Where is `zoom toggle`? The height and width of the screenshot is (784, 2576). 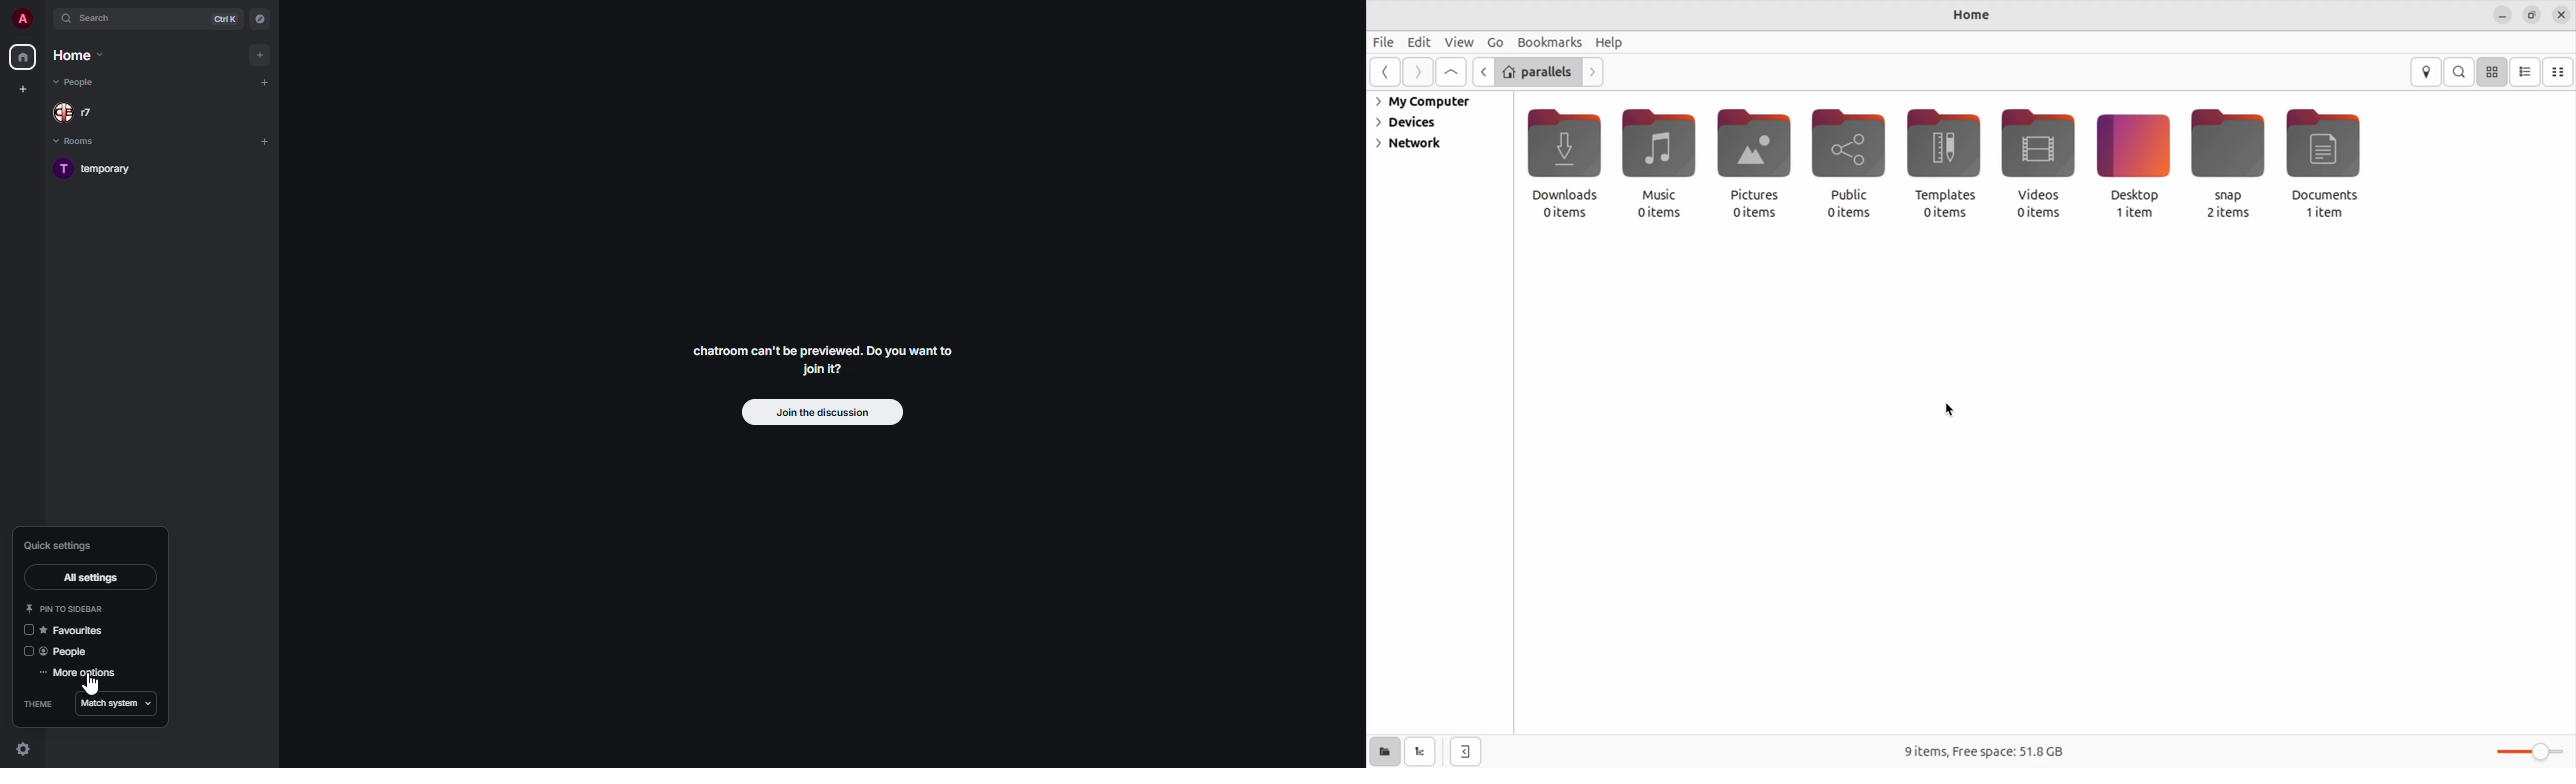
zoom toggle is located at coordinates (2533, 754).